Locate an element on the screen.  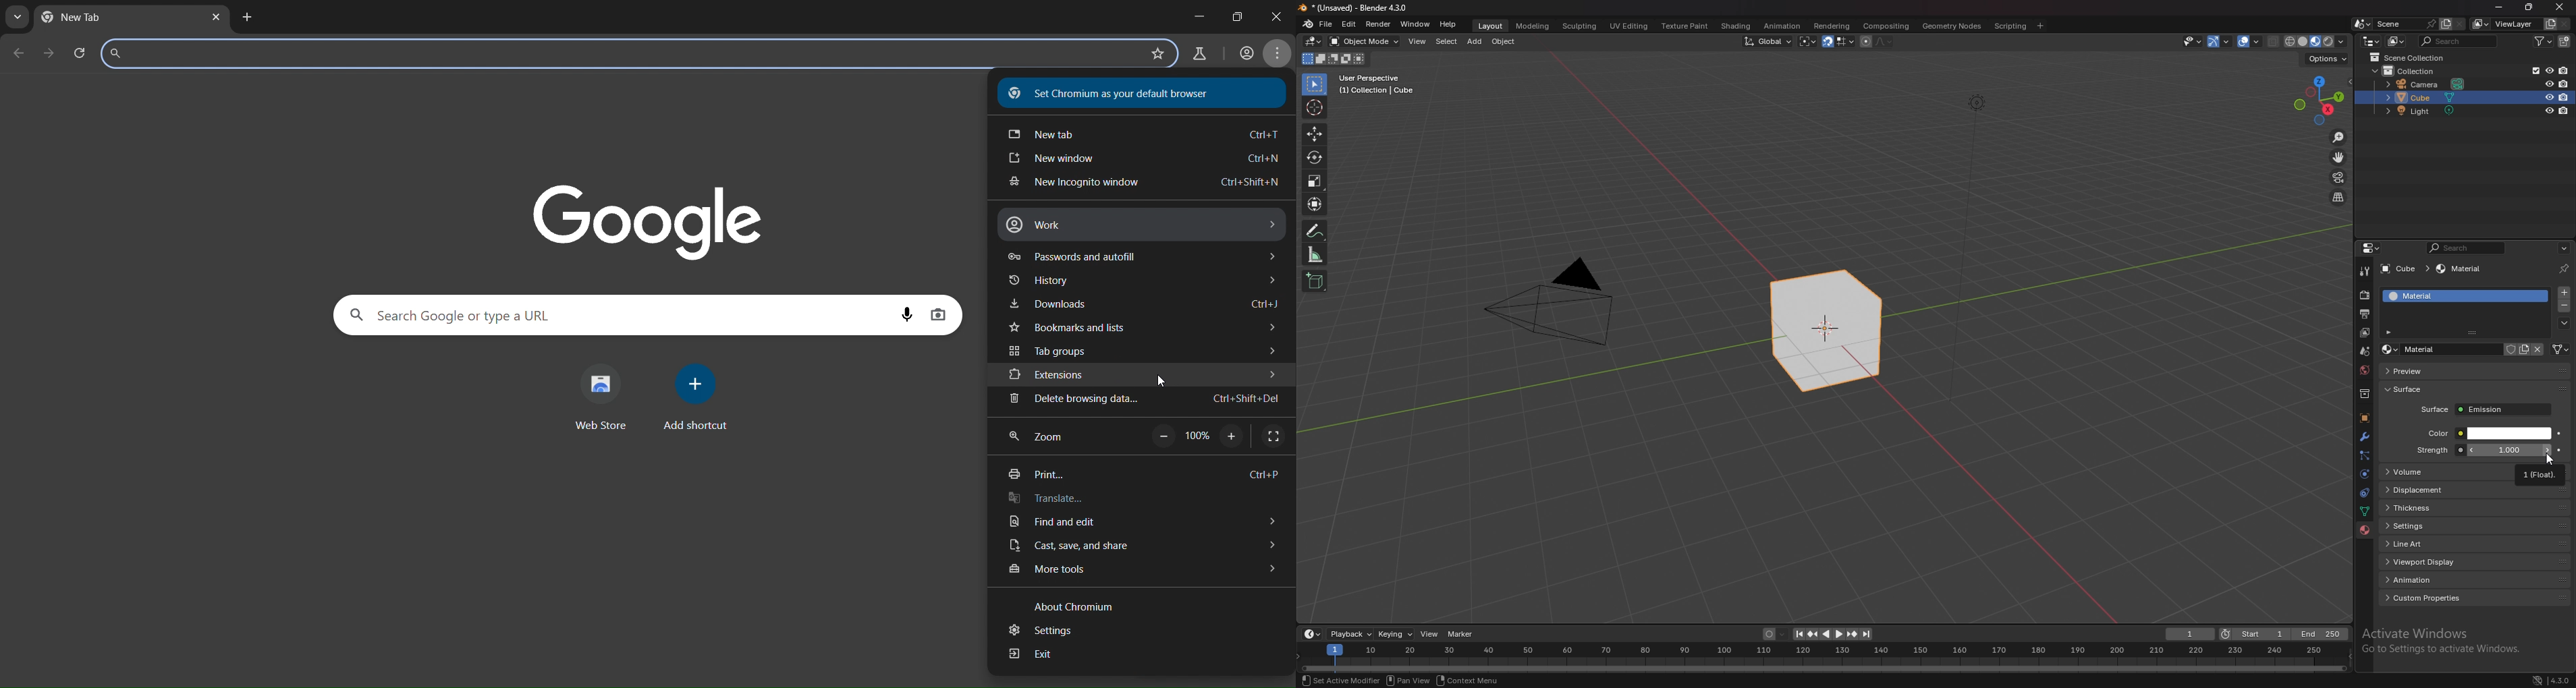
add viewlayer is located at coordinates (2551, 23).